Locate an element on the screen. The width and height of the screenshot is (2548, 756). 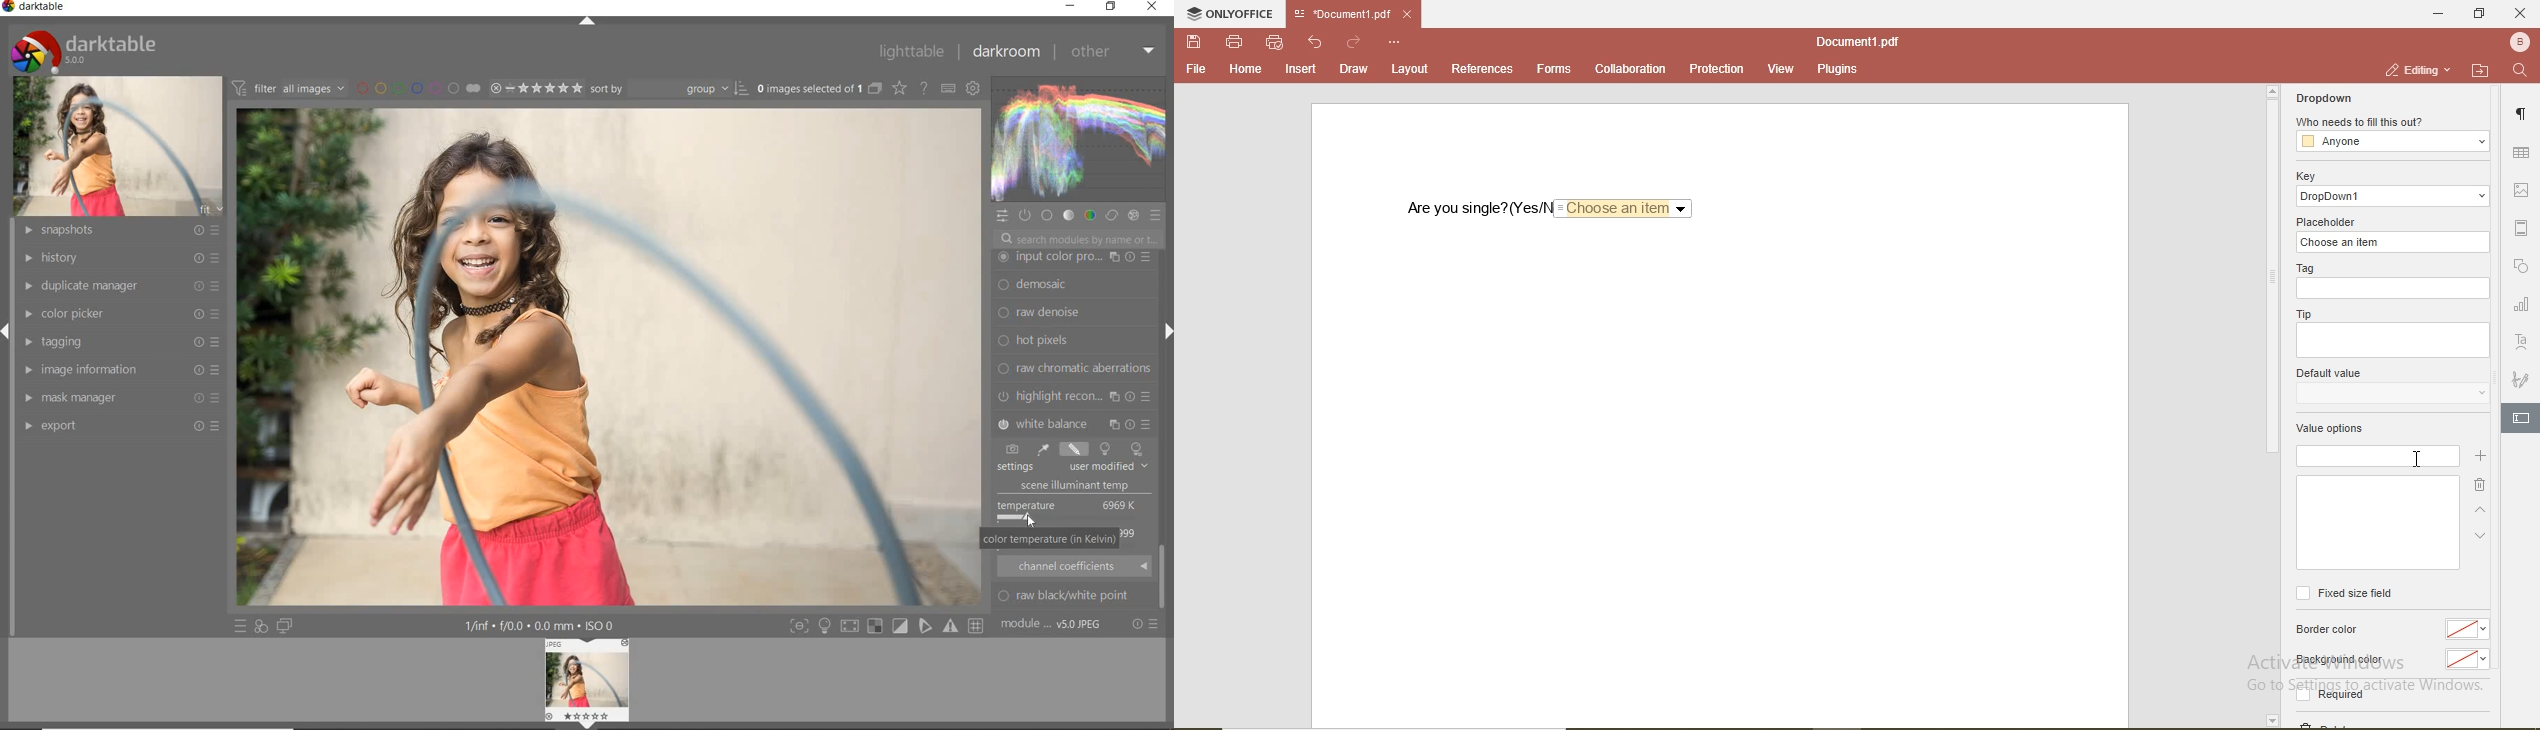
paragraph is located at coordinates (2524, 109).